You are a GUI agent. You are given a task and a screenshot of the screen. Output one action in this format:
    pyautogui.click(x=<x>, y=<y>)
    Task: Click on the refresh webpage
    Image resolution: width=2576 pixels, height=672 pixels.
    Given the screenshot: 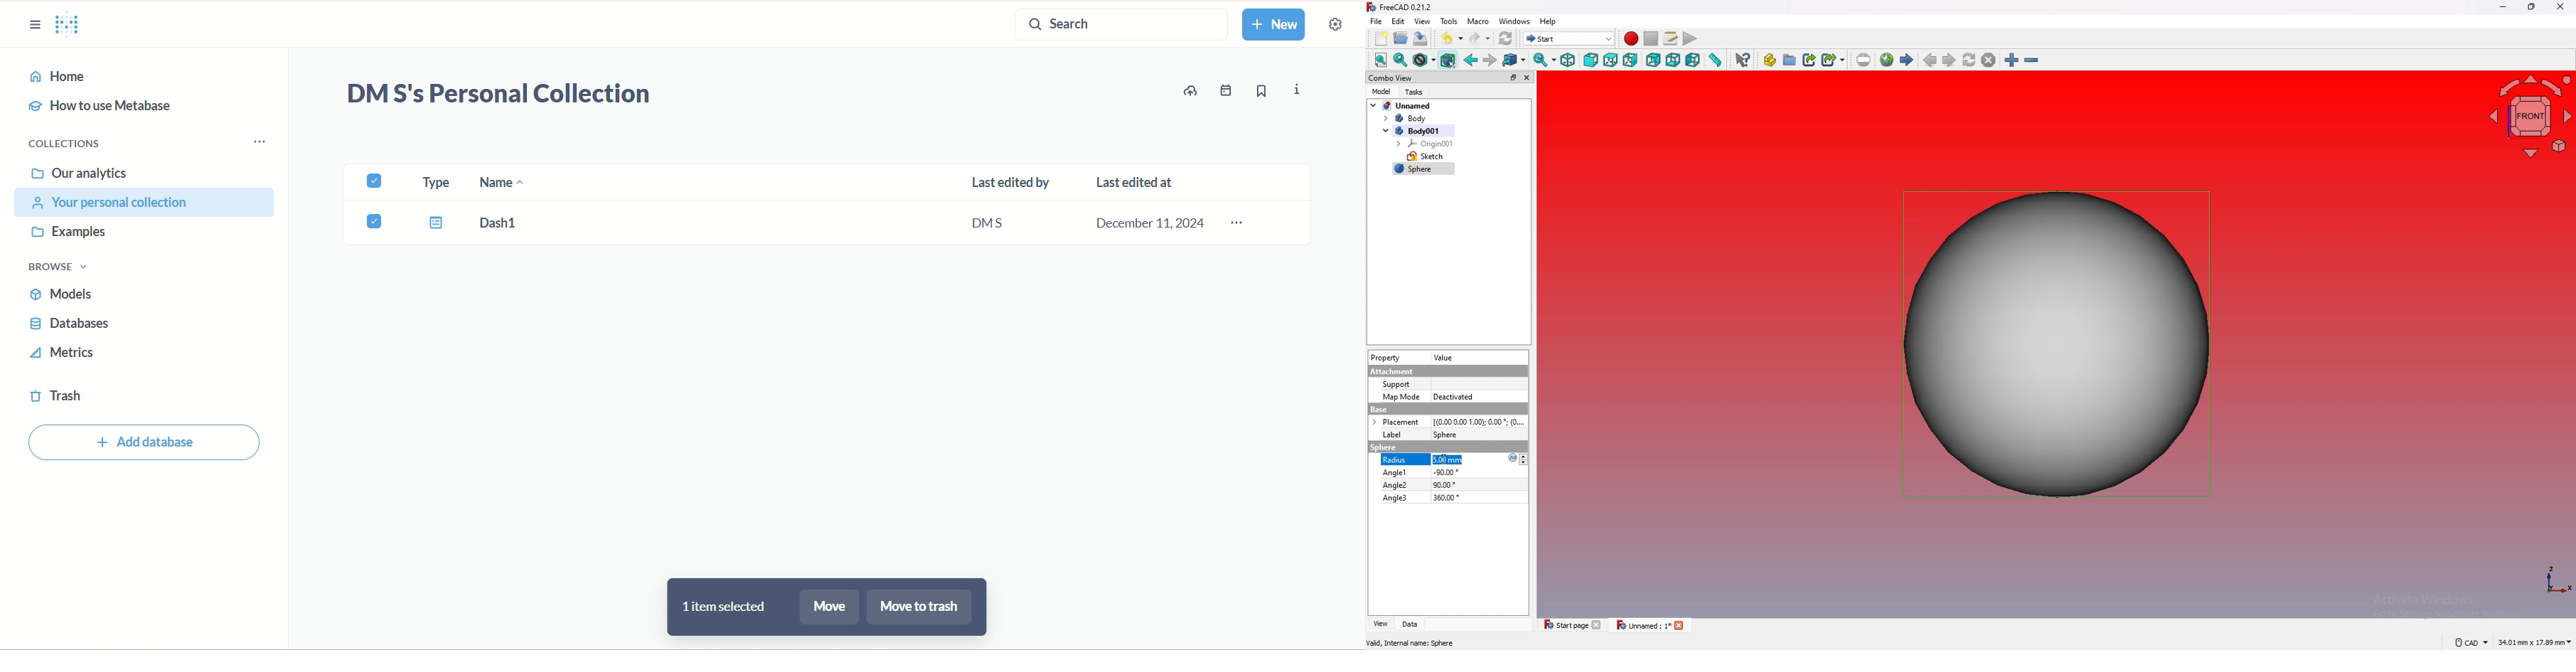 What is the action you would take?
    pyautogui.click(x=1969, y=59)
    